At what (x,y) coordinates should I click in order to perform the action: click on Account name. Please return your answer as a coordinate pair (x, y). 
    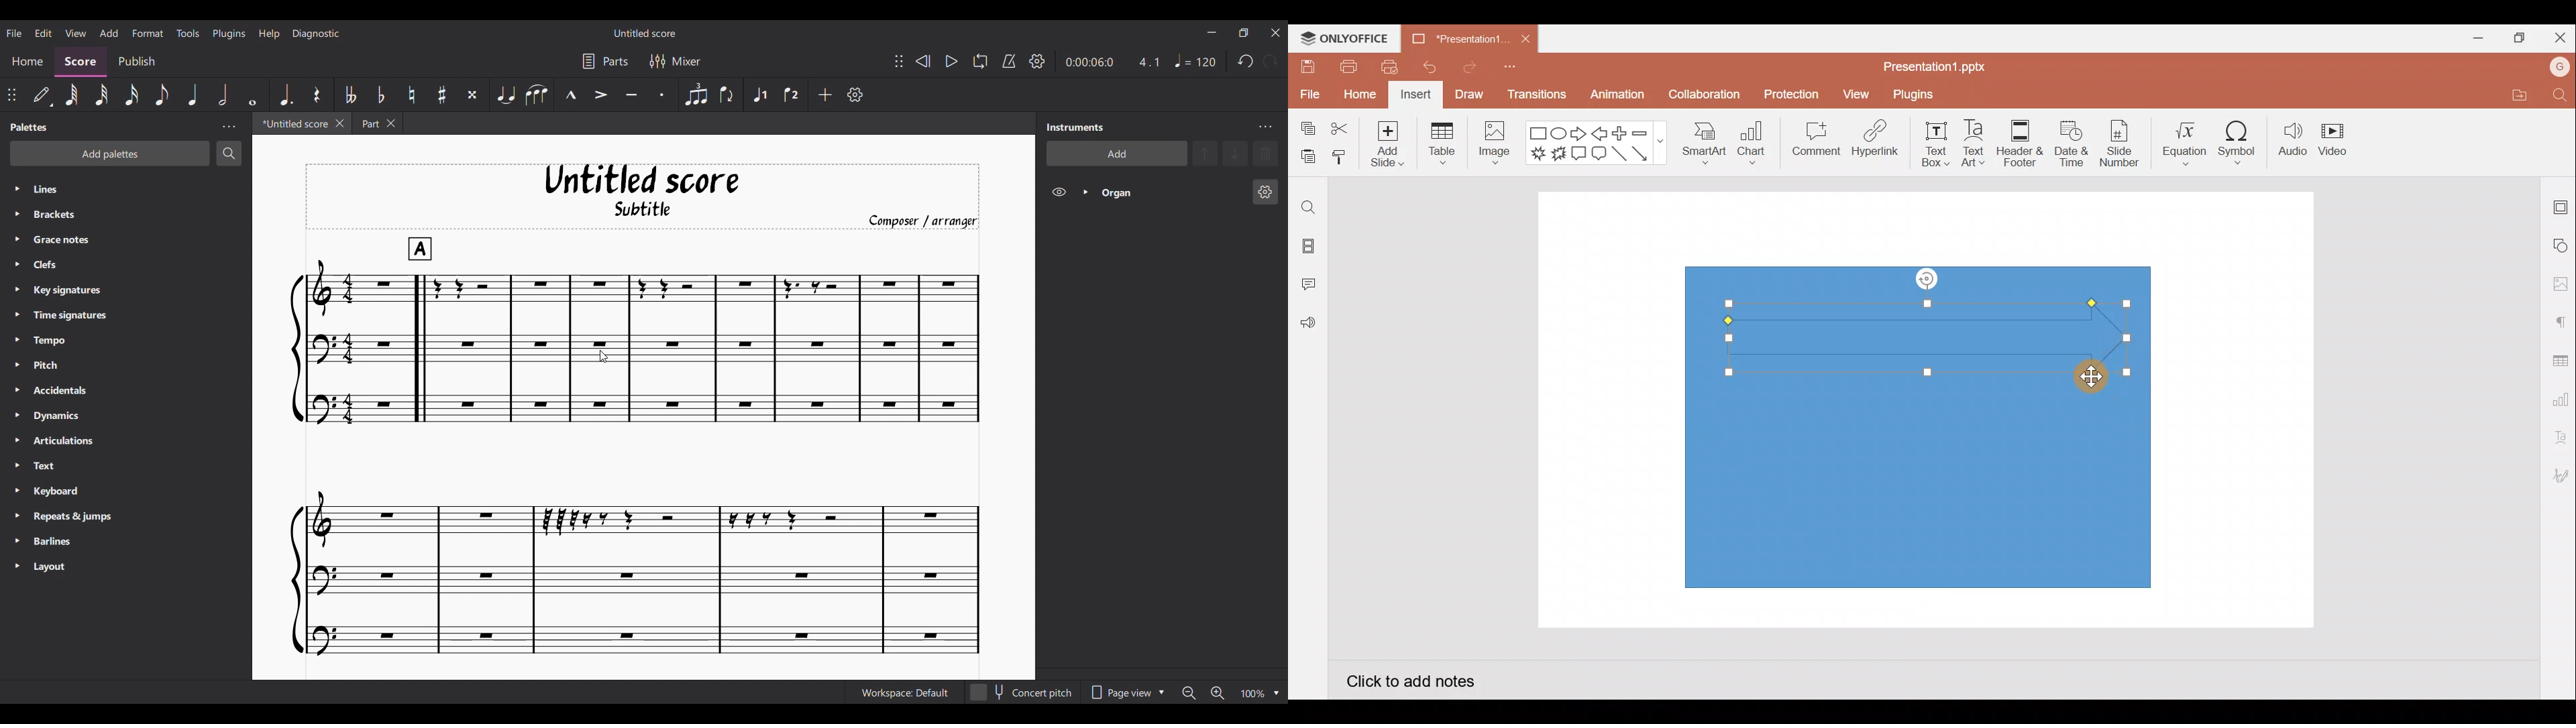
    Looking at the image, I should click on (2560, 67).